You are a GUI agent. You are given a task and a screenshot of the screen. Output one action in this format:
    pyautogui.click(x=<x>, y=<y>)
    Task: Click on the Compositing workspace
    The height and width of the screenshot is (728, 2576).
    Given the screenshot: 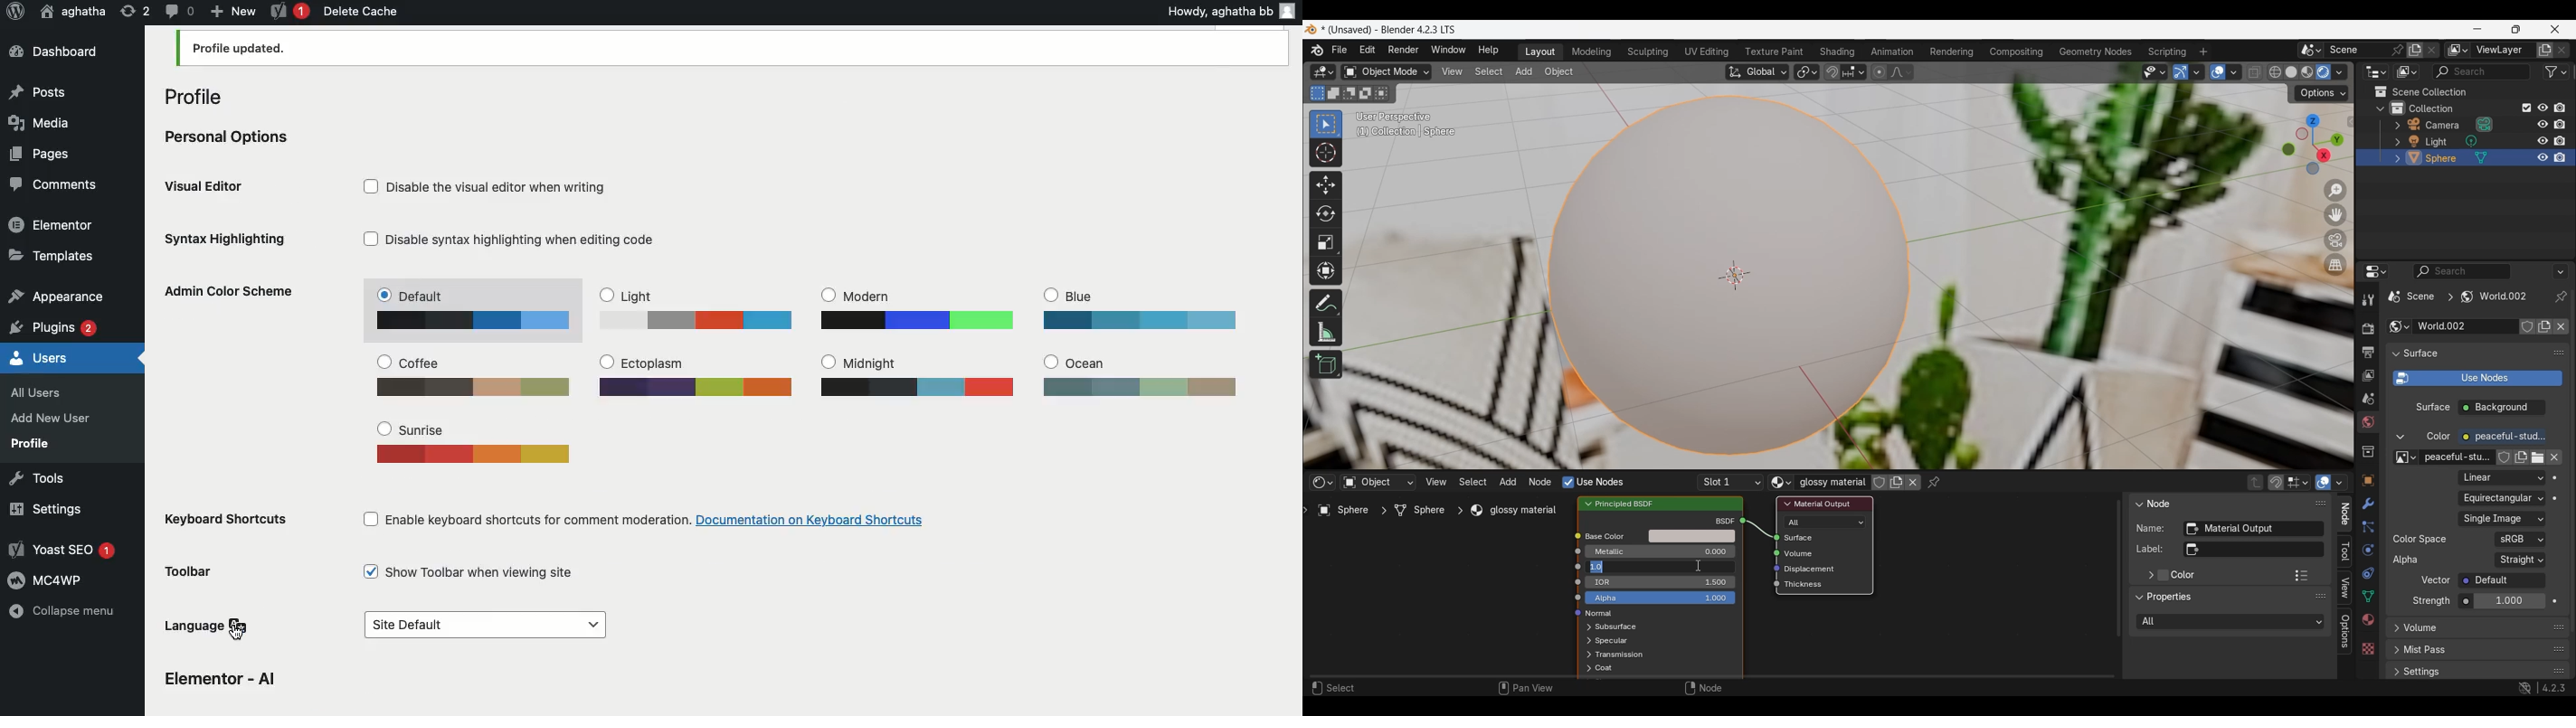 What is the action you would take?
    pyautogui.click(x=2016, y=52)
    